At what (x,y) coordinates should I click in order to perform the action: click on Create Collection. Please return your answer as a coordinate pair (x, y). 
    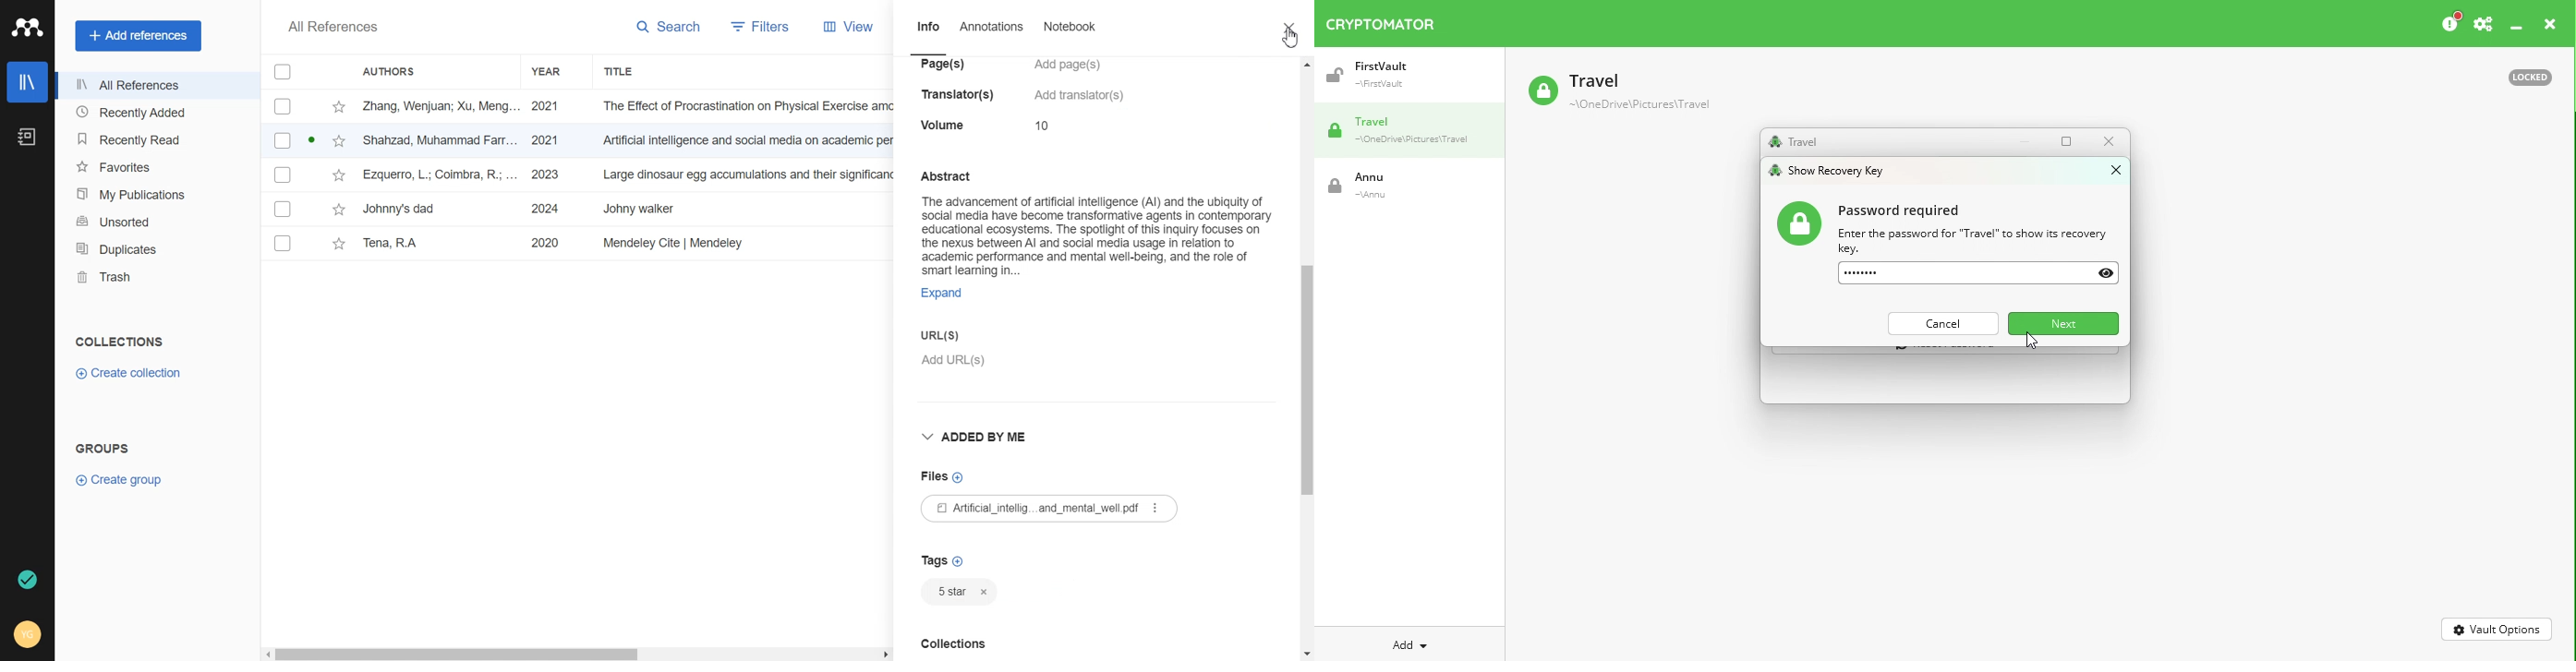
    Looking at the image, I should click on (130, 374).